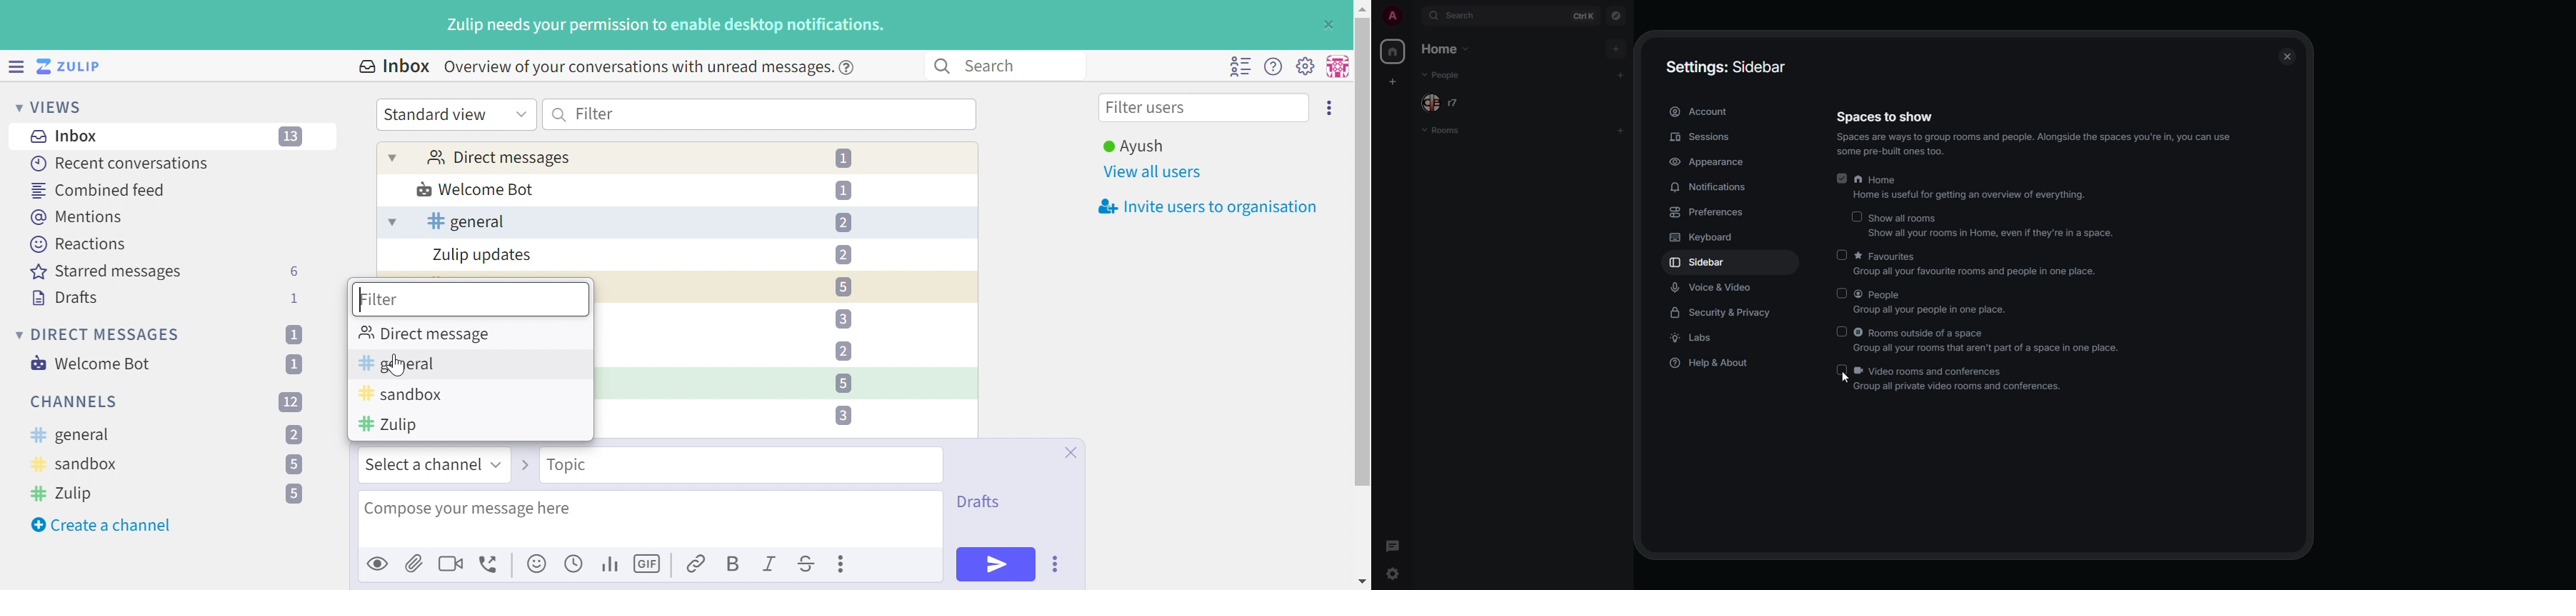 This screenshot has width=2576, height=616. Describe the element at coordinates (68, 136) in the screenshot. I see `Inbox` at that location.